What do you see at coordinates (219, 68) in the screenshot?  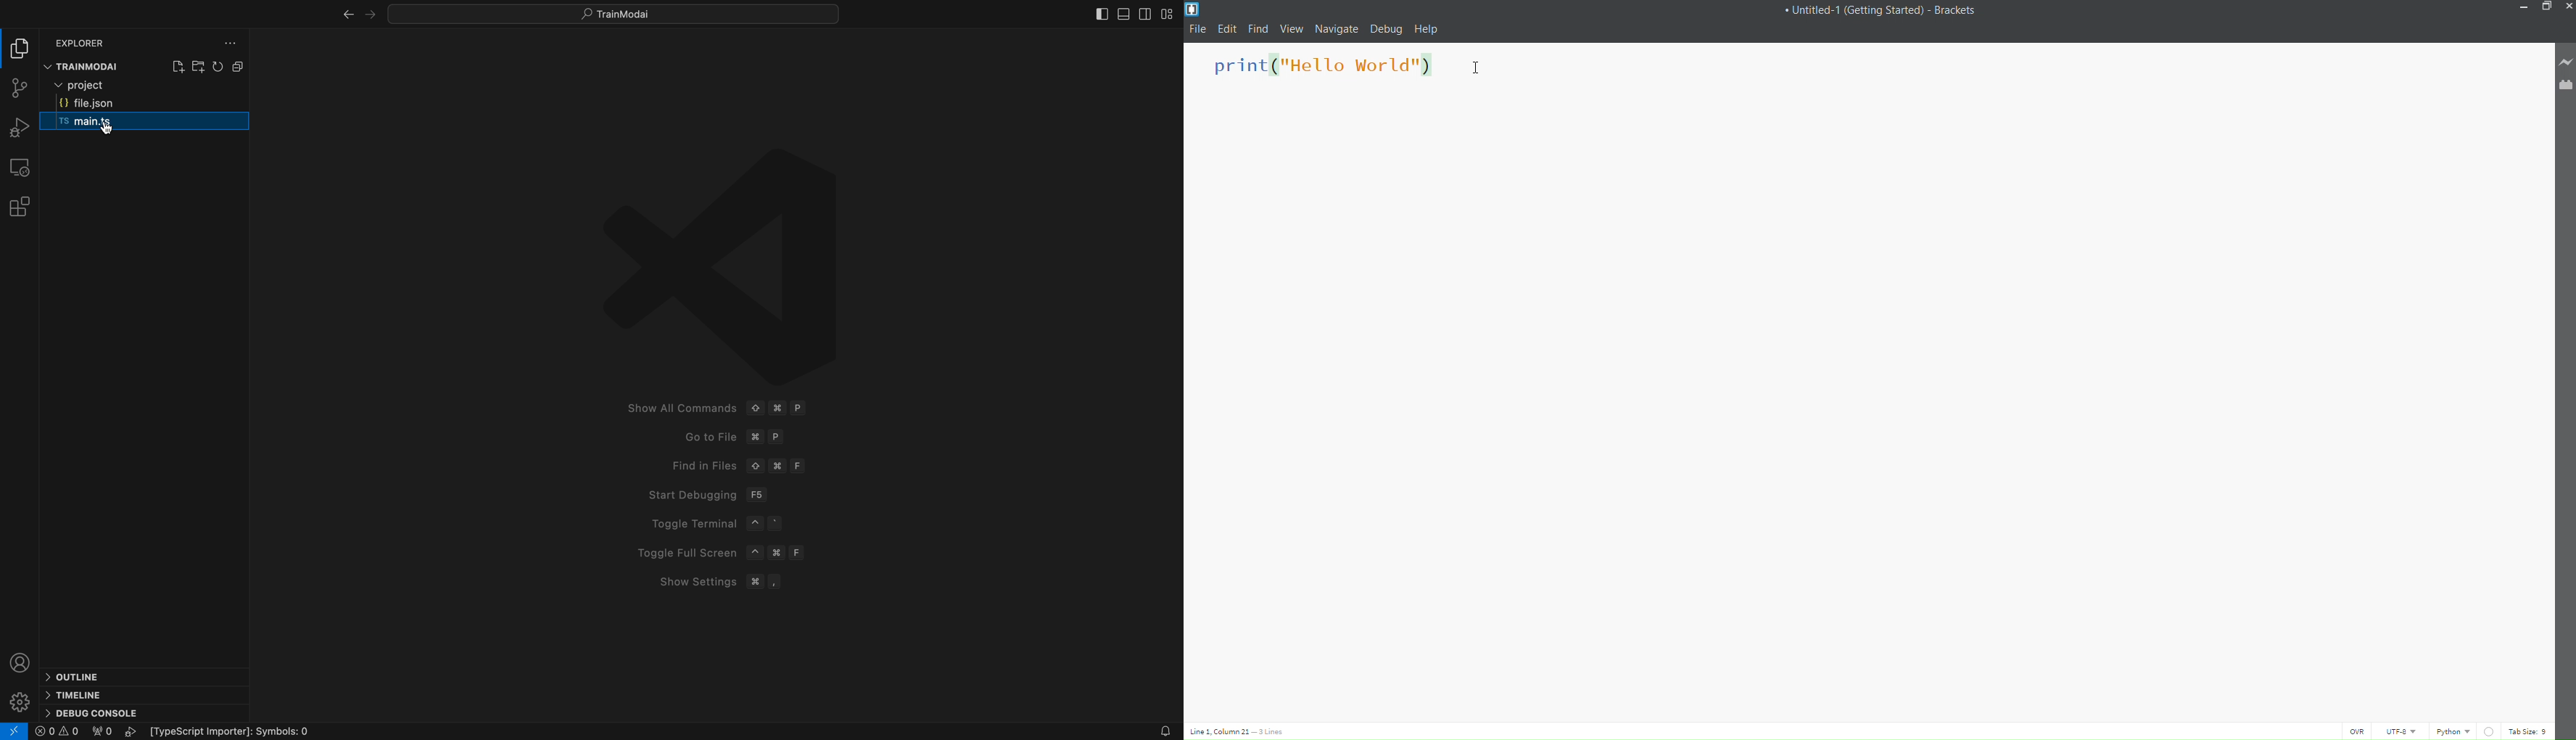 I see `reload` at bounding box center [219, 68].